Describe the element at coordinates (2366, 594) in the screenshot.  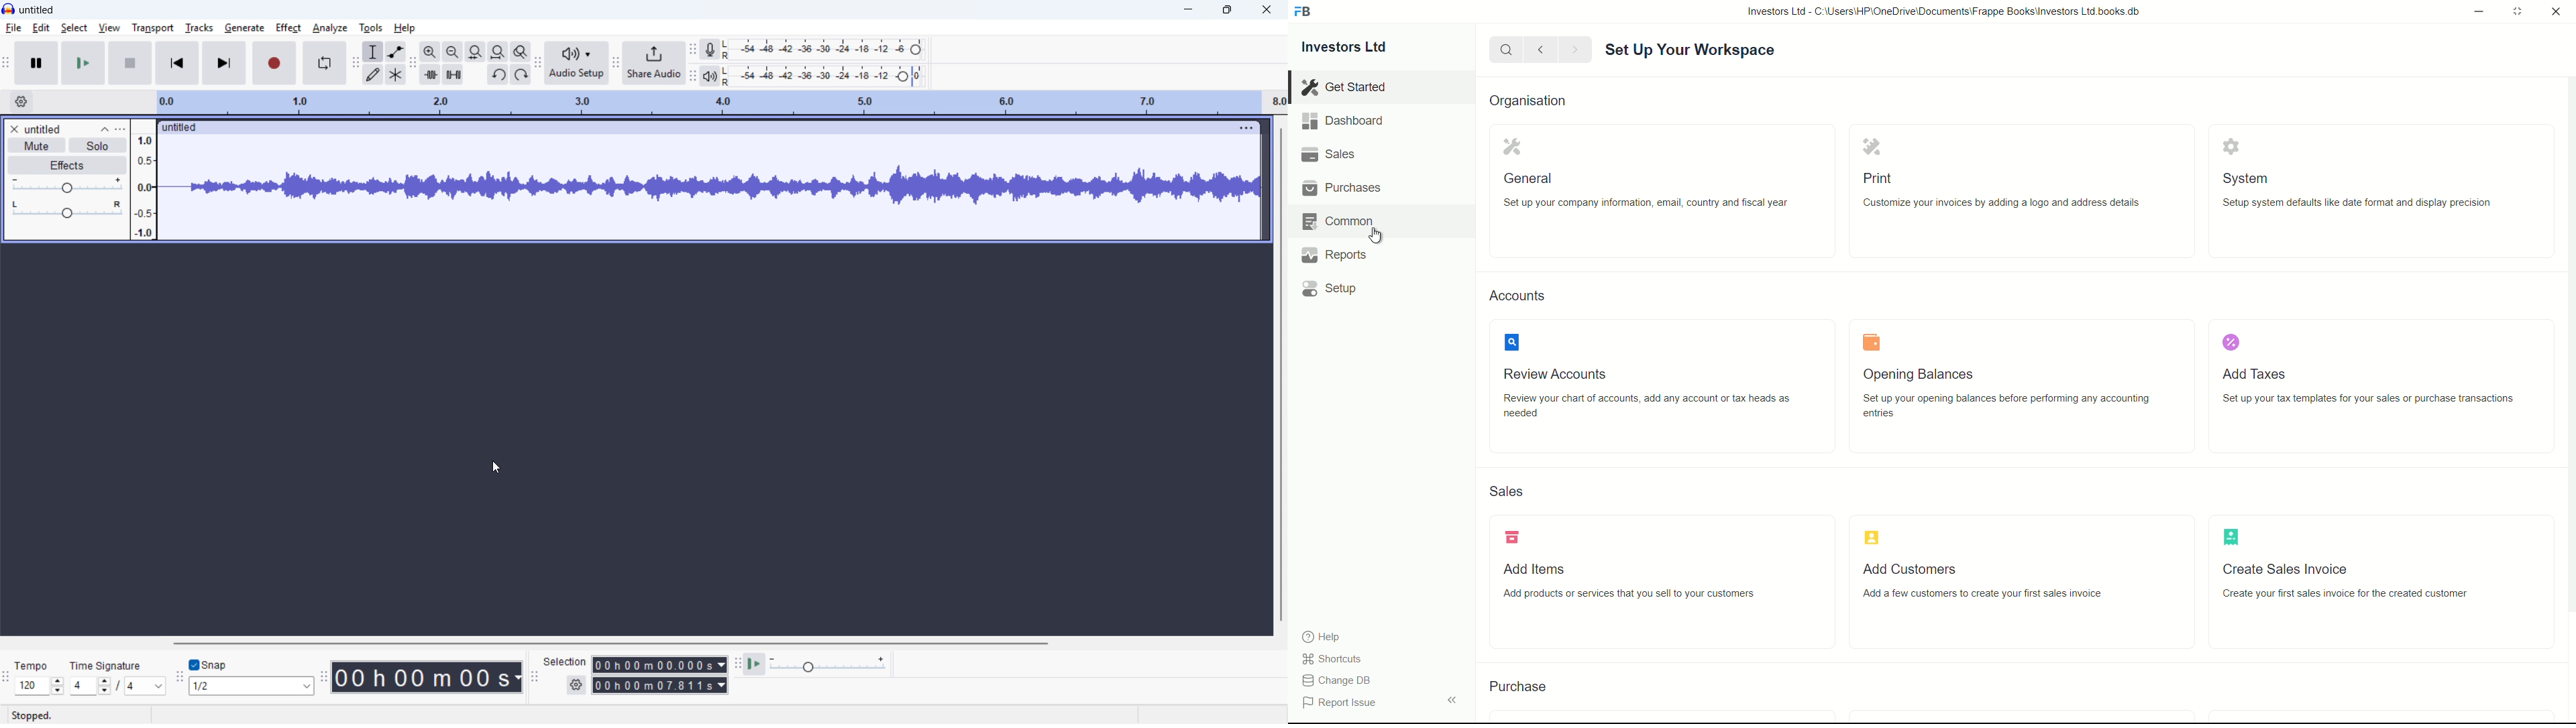
I see `Create your first sales invoice for the created customer` at that location.